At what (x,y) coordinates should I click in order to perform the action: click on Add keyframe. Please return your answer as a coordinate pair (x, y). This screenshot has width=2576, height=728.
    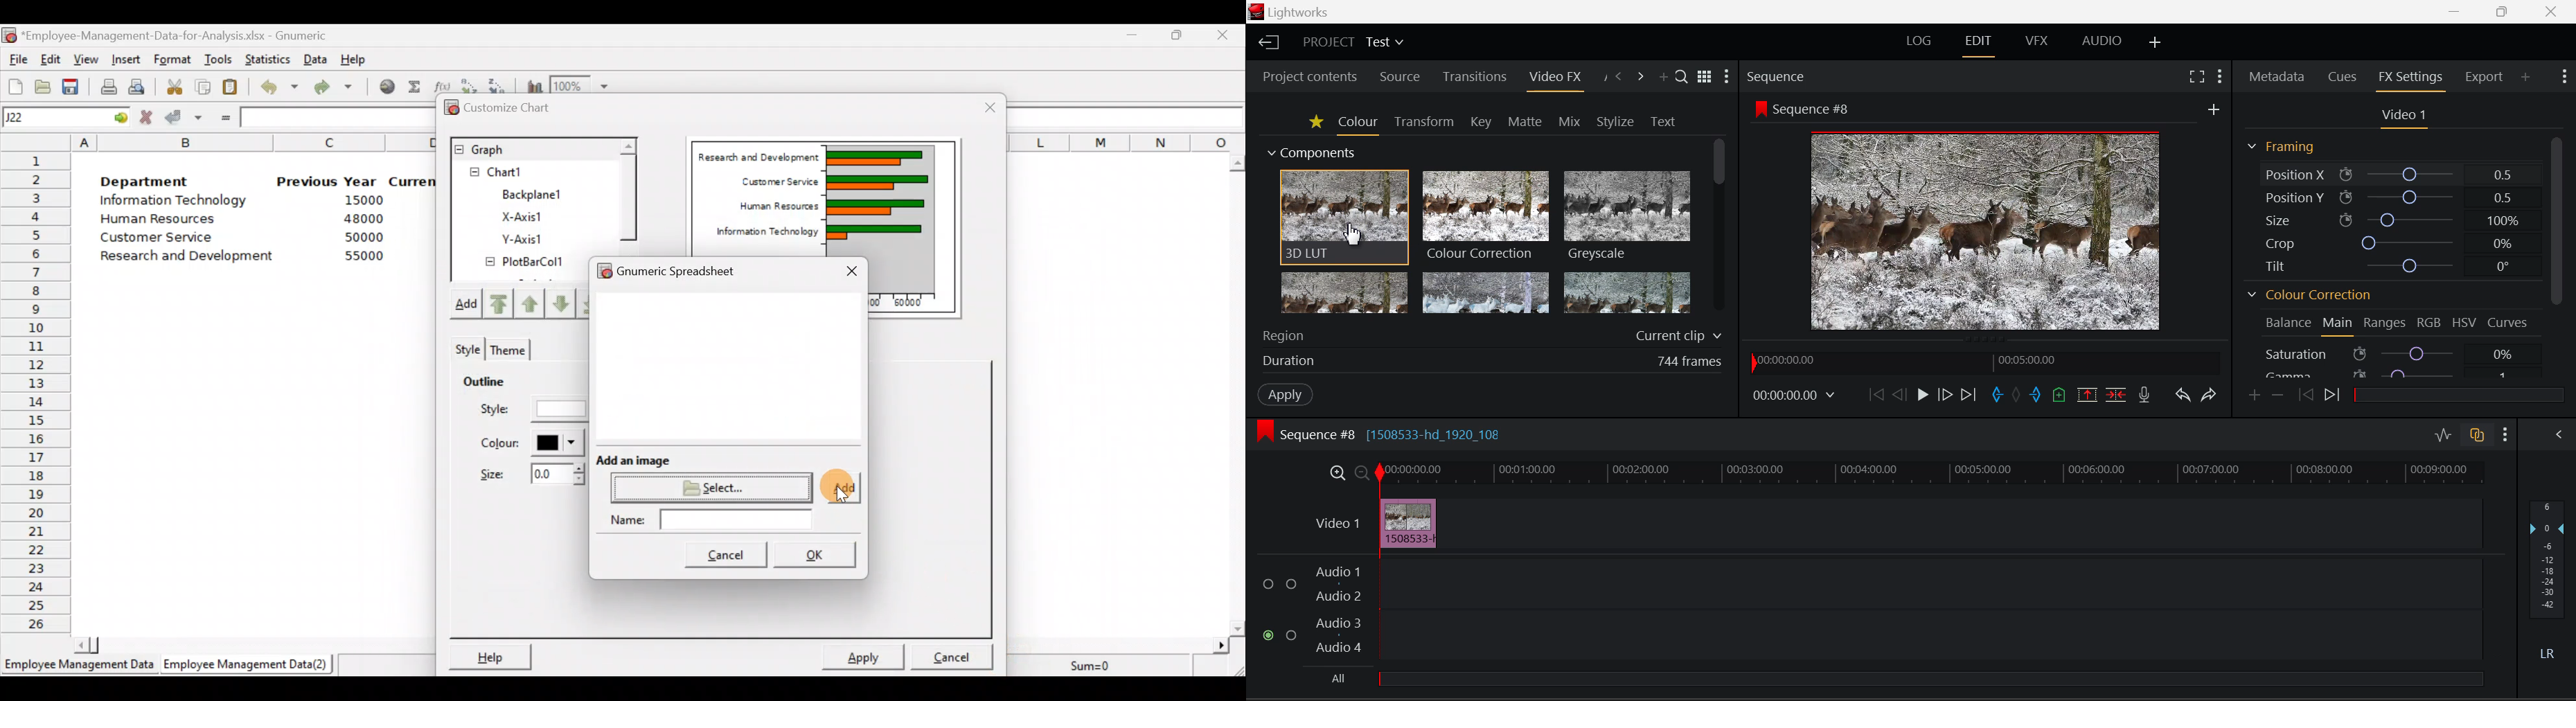
    Looking at the image, I should click on (2253, 397).